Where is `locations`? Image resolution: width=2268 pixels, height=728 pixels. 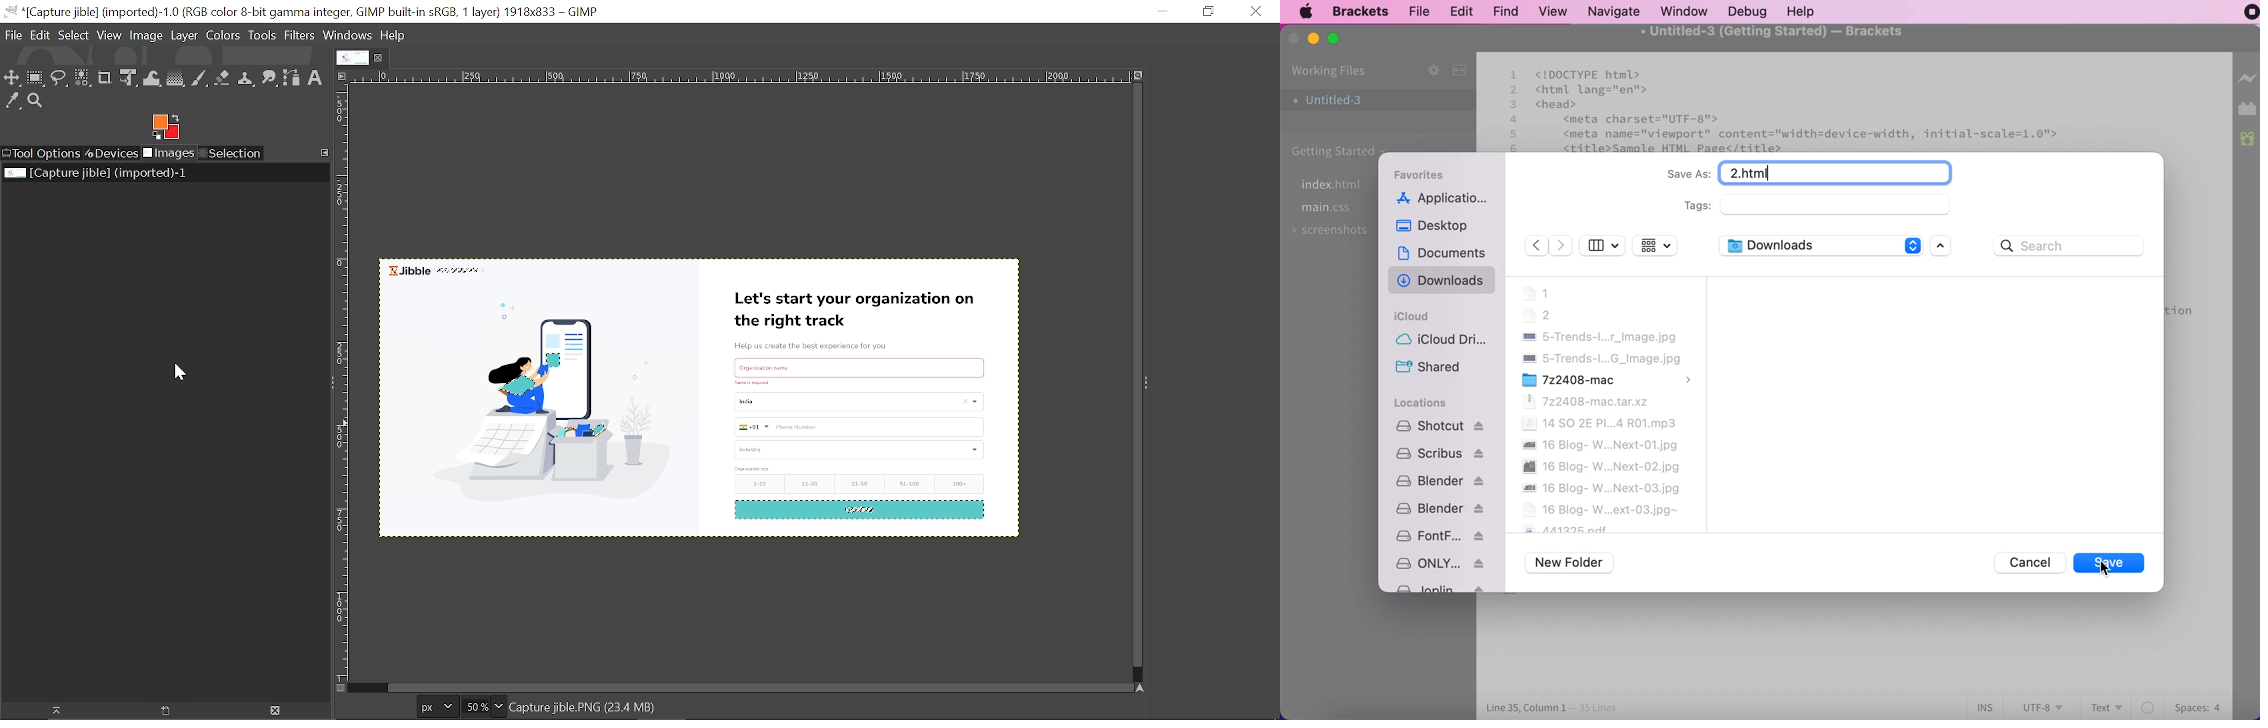 locations is located at coordinates (1428, 405).